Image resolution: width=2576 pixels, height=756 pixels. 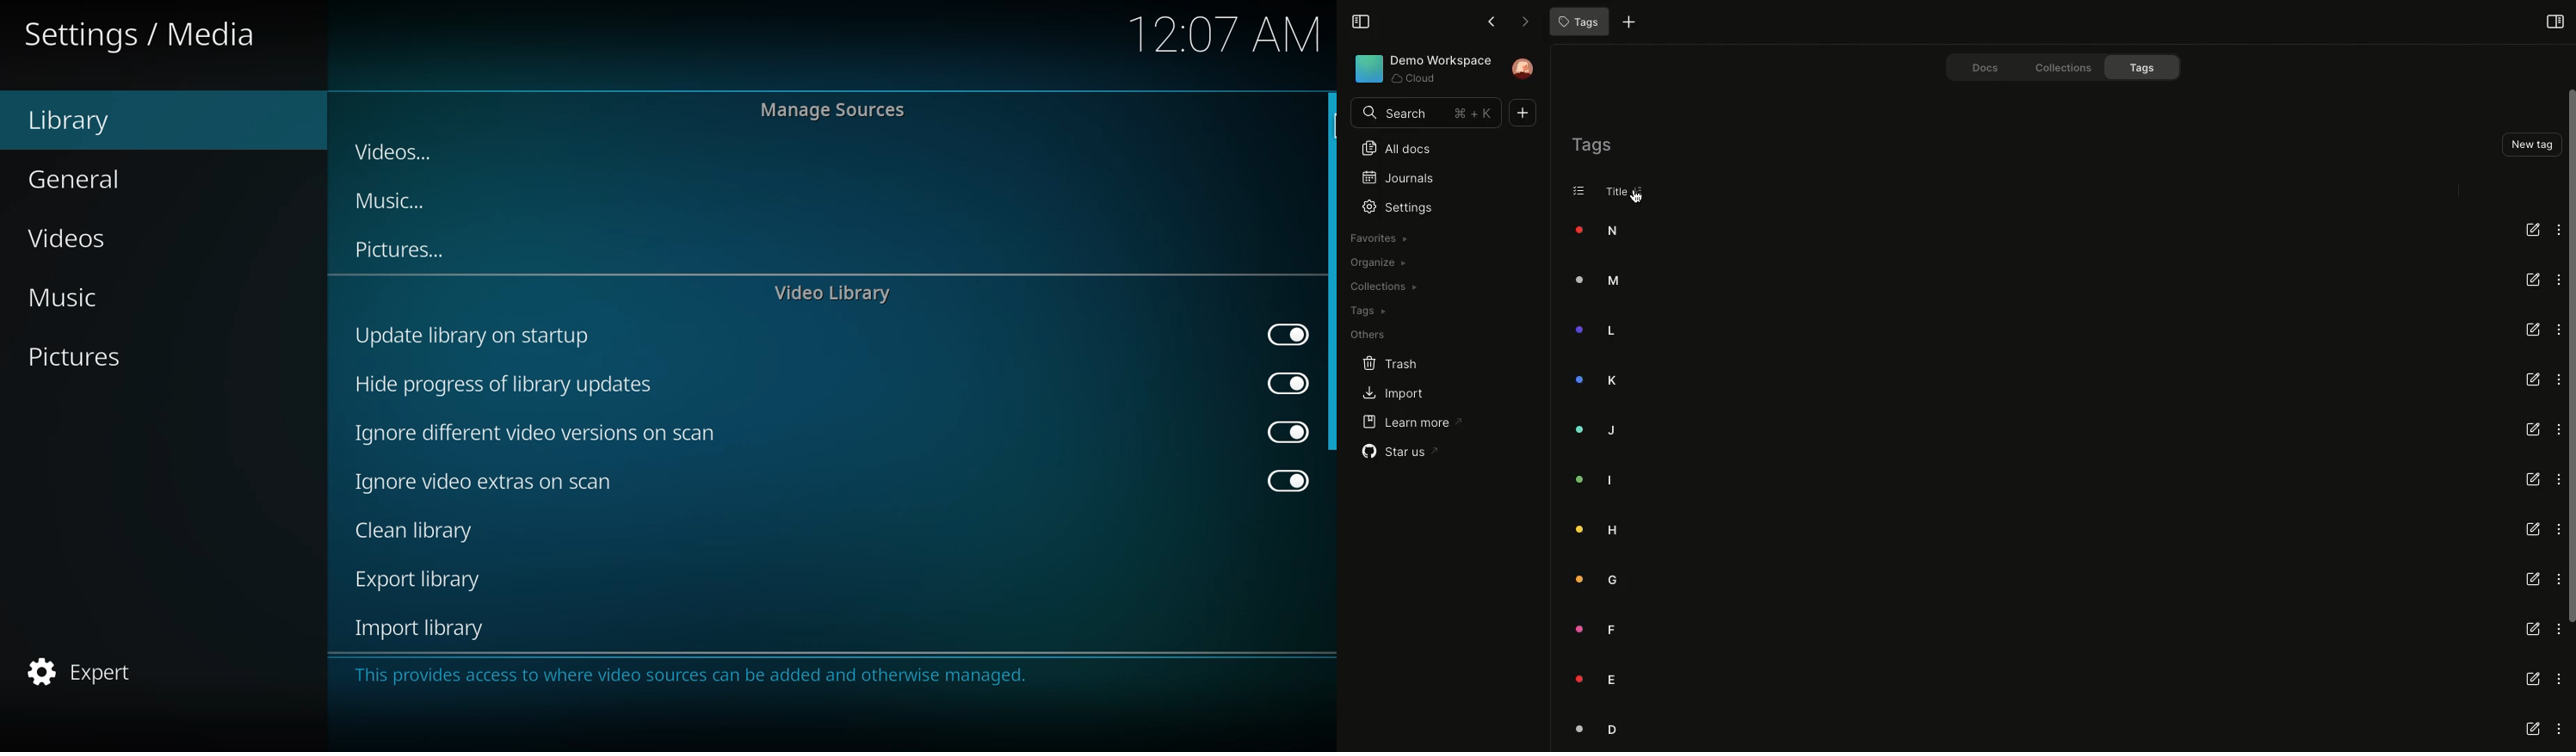 What do you see at coordinates (2557, 329) in the screenshot?
I see `Options` at bounding box center [2557, 329].